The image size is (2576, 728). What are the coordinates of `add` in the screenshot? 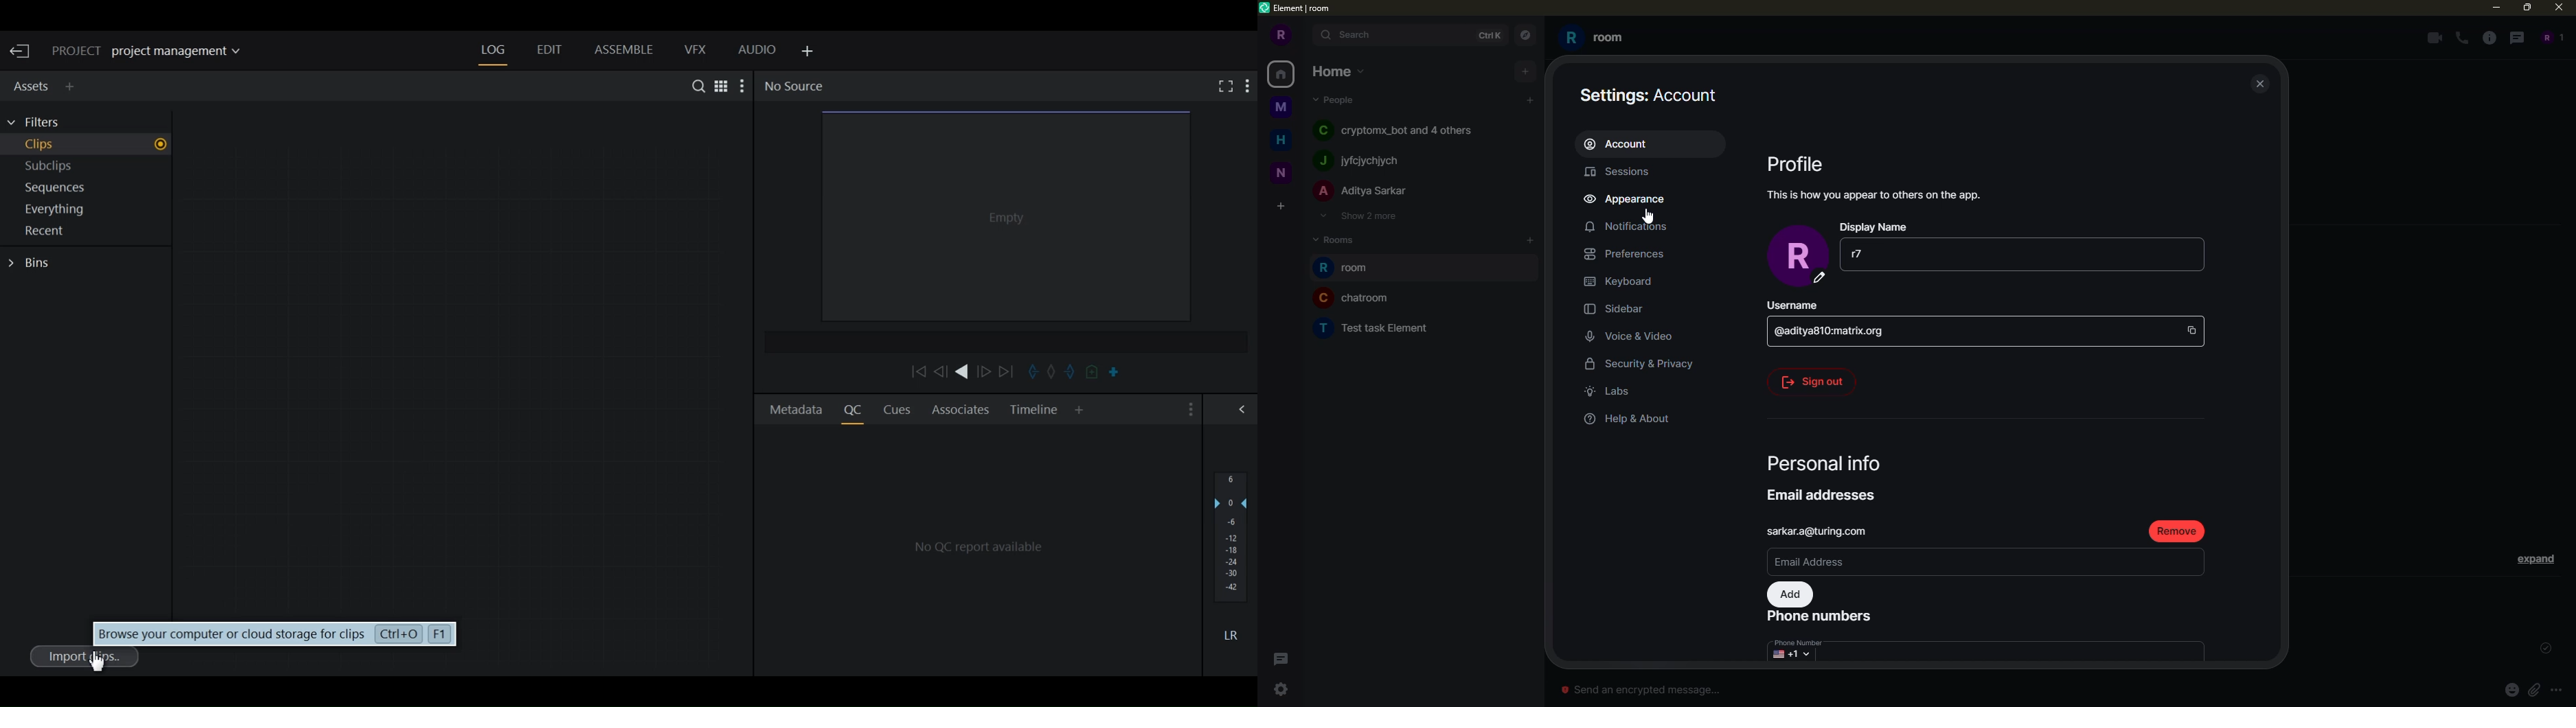 It's located at (1792, 594).